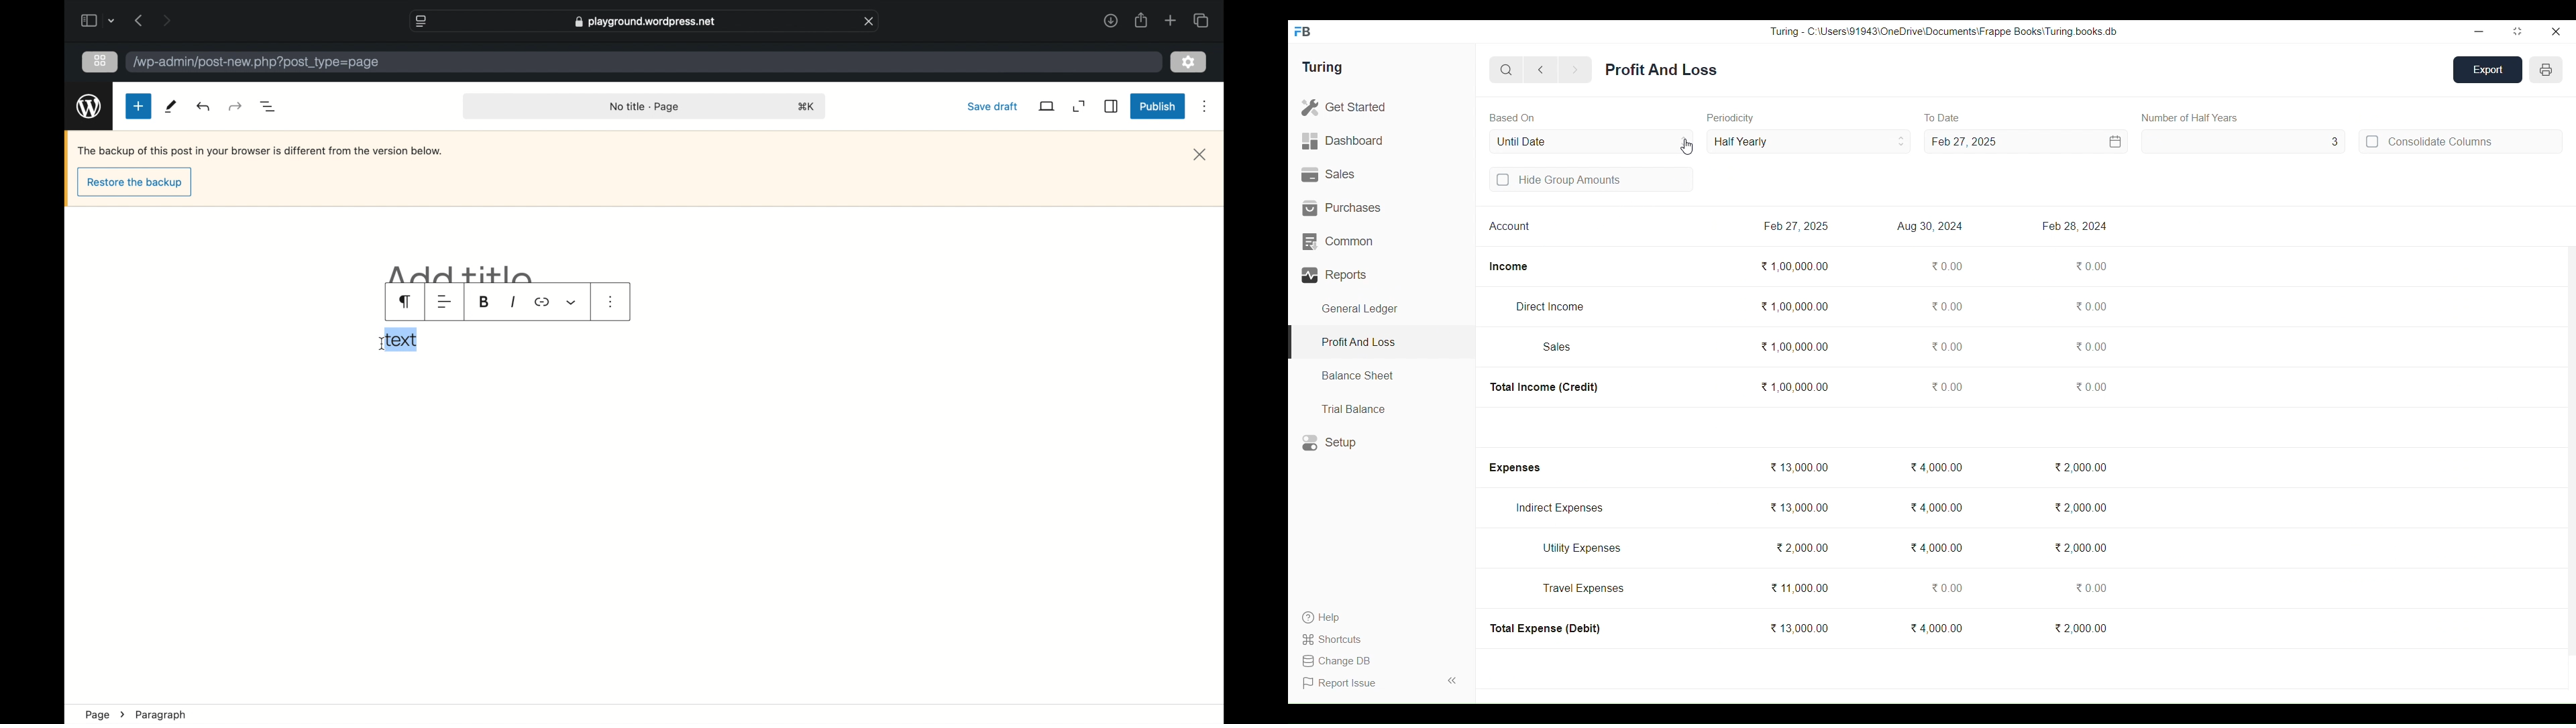 This screenshot has height=728, width=2576. Describe the element at coordinates (1731, 118) in the screenshot. I see `Periodicity` at that location.